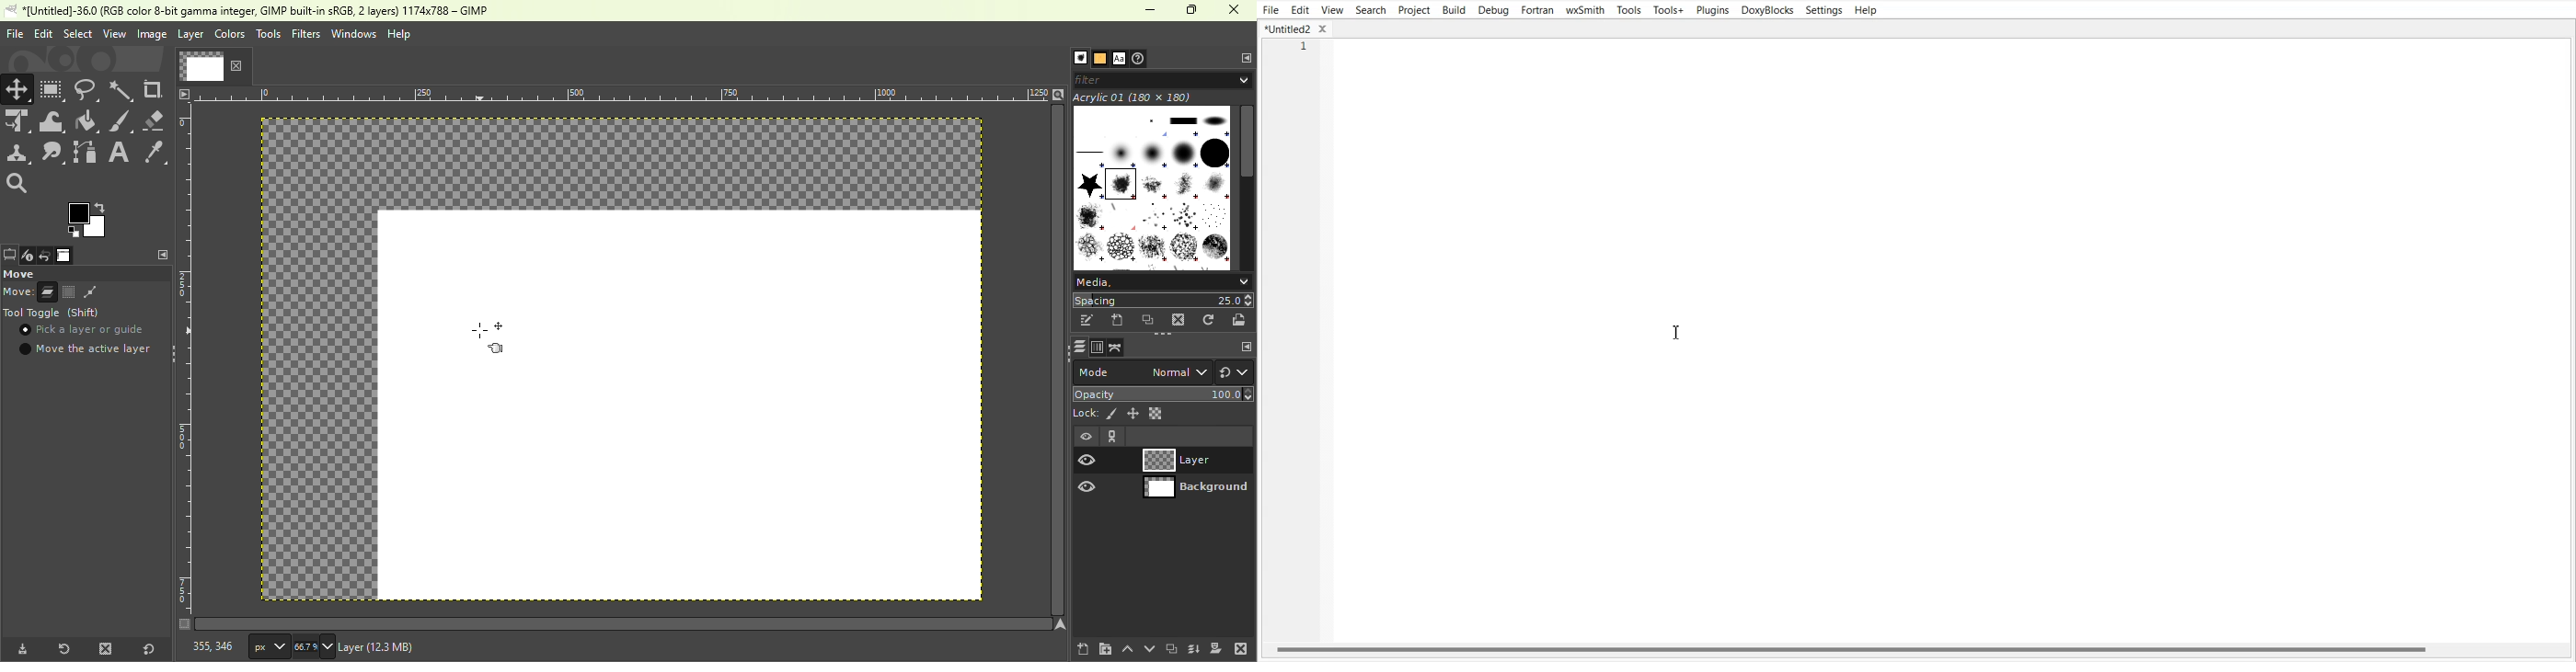 This screenshot has height=672, width=2576. What do you see at coordinates (1095, 413) in the screenshot?
I see `Lock pixels` at bounding box center [1095, 413].